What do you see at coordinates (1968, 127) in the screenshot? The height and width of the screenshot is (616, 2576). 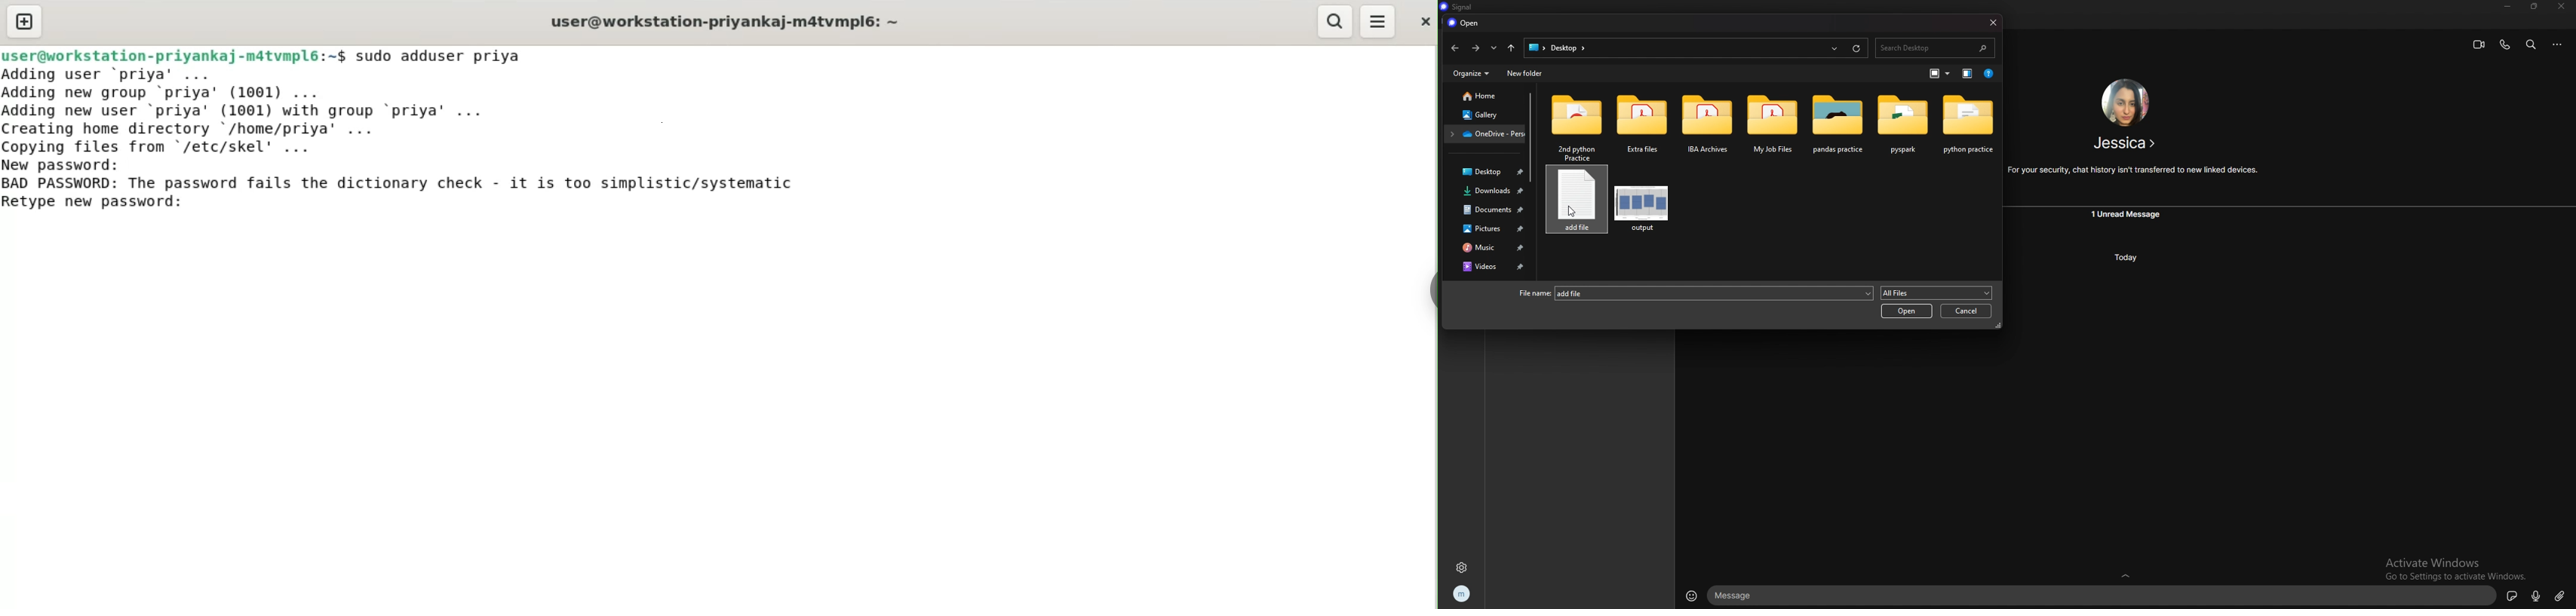 I see `folder` at bounding box center [1968, 127].